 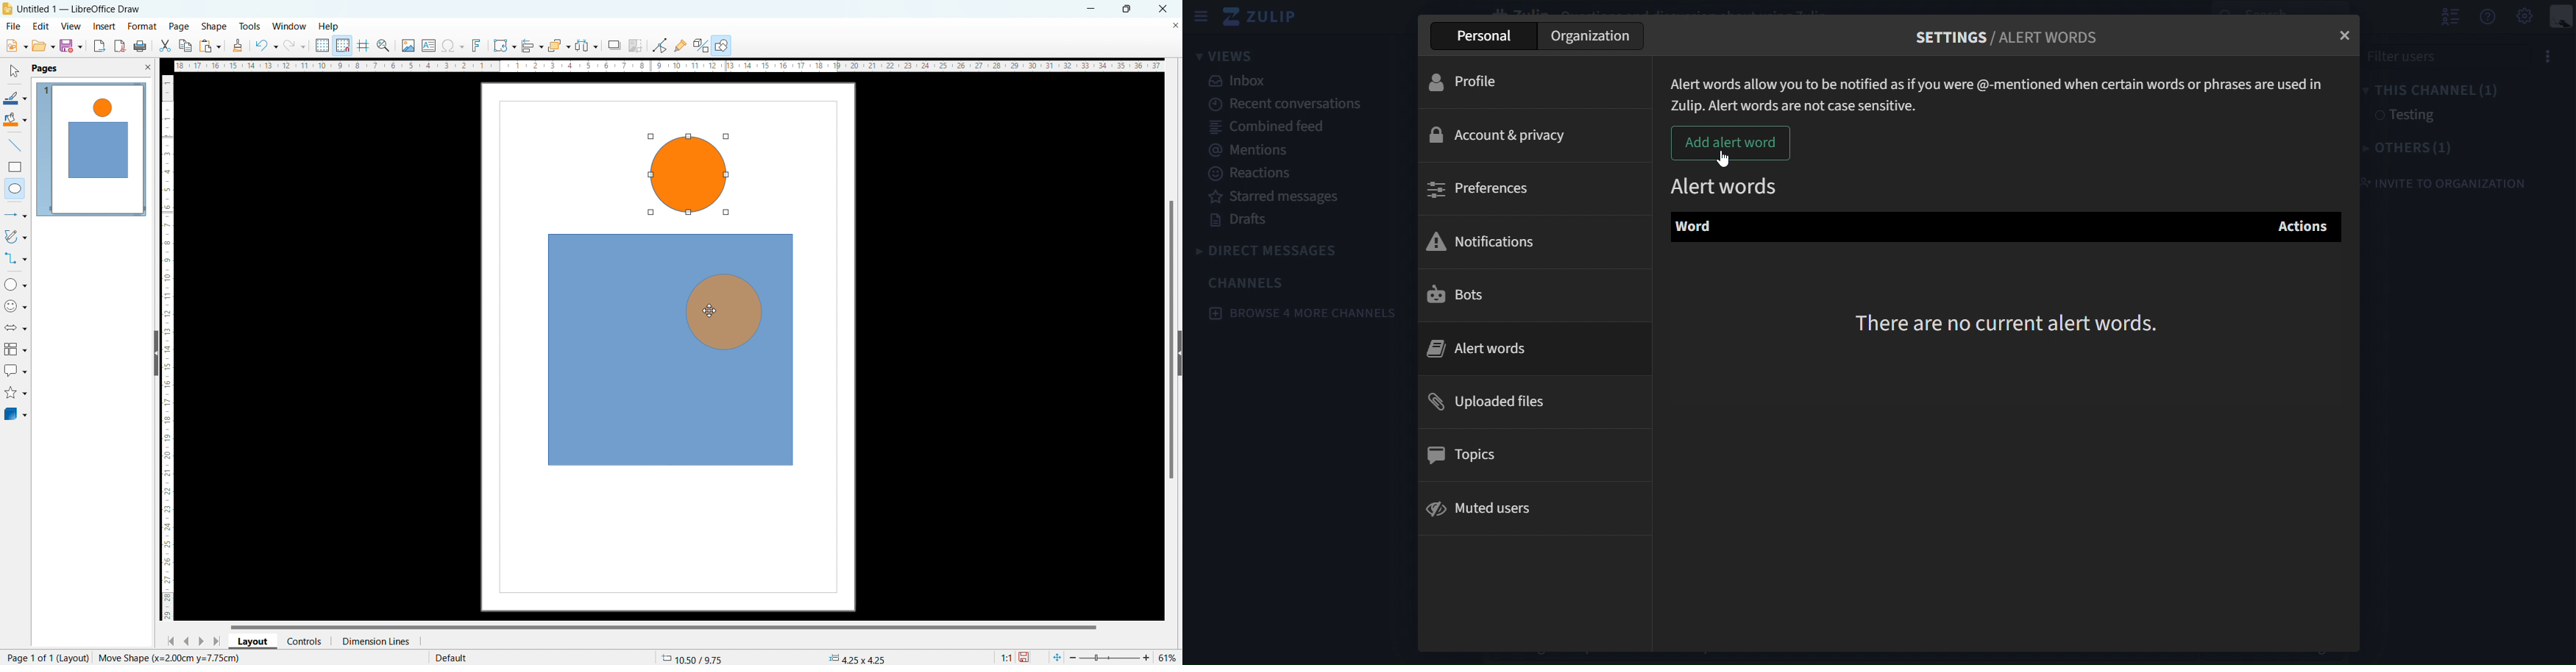 I want to click on object 2 drawing complete, so click(x=687, y=176).